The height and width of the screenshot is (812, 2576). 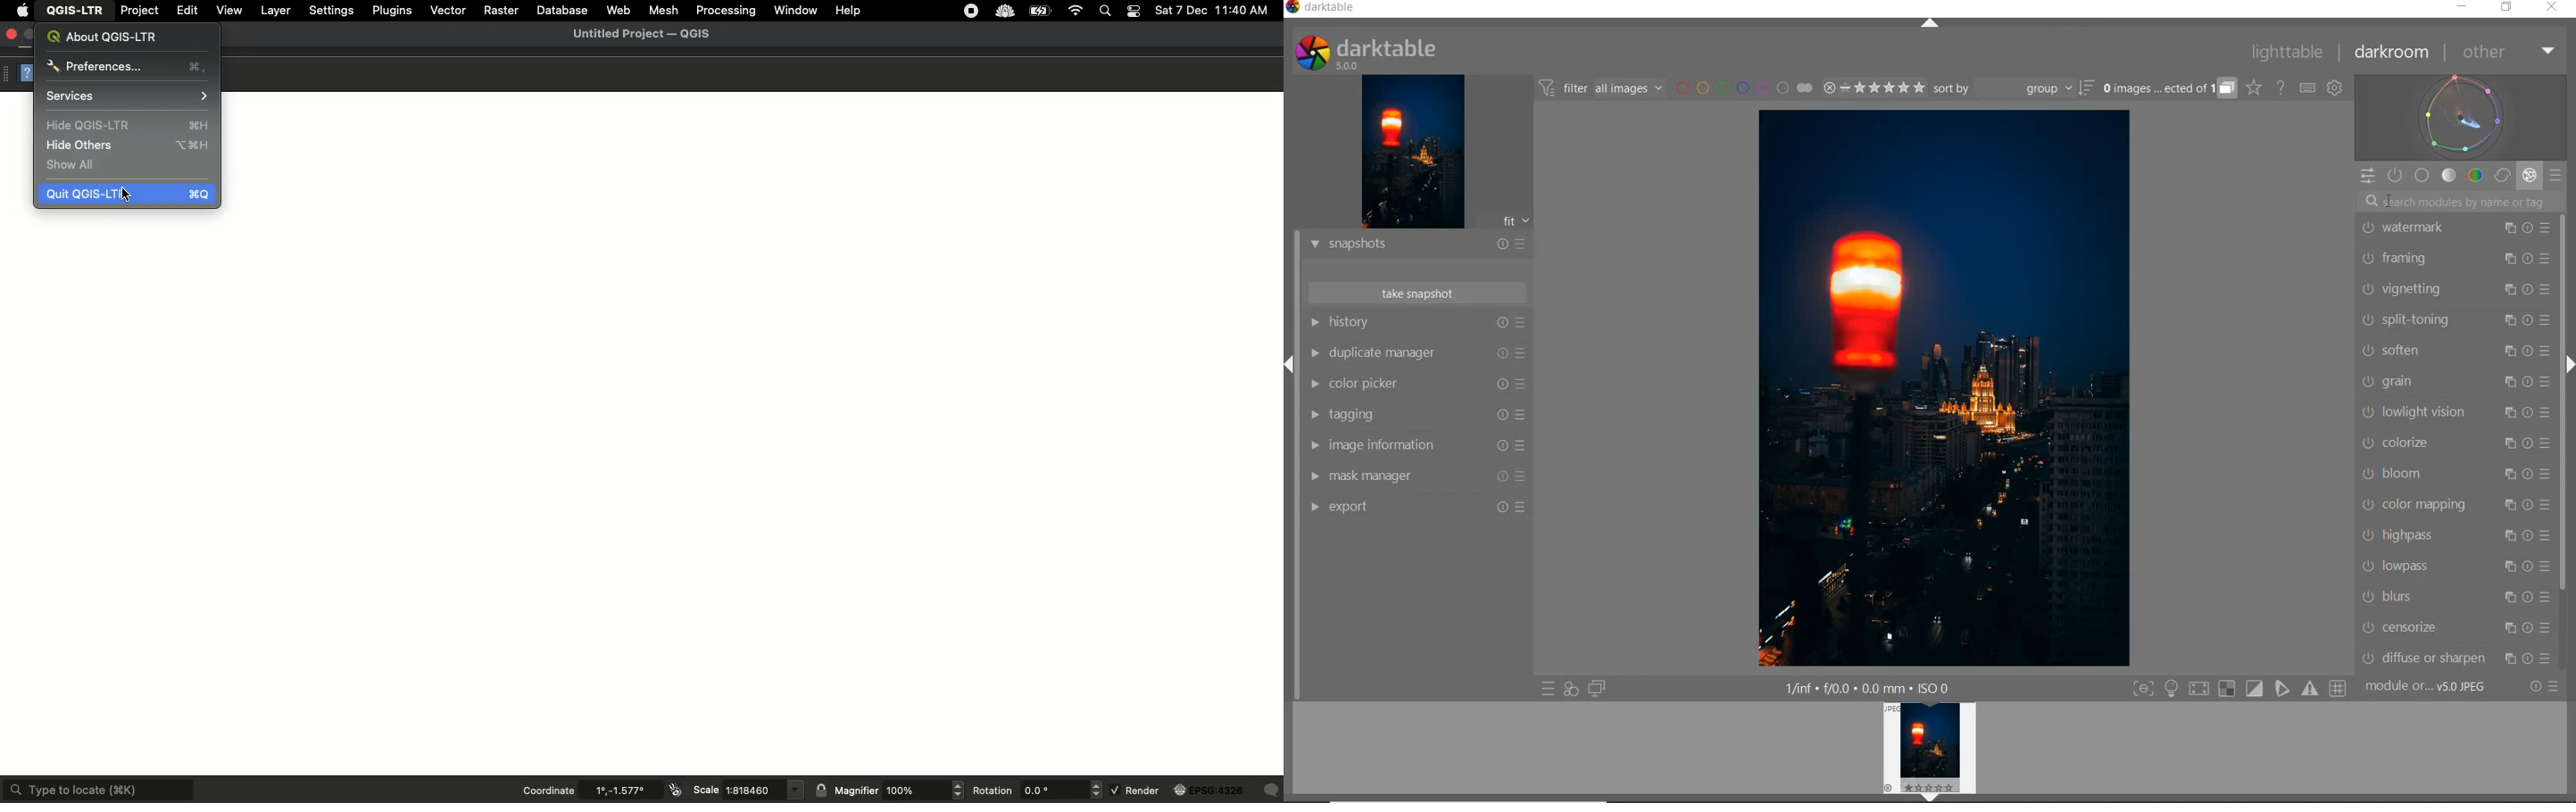 What do you see at coordinates (2547, 288) in the screenshot?
I see `Preset and reset` at bounding box center [2547, 288].